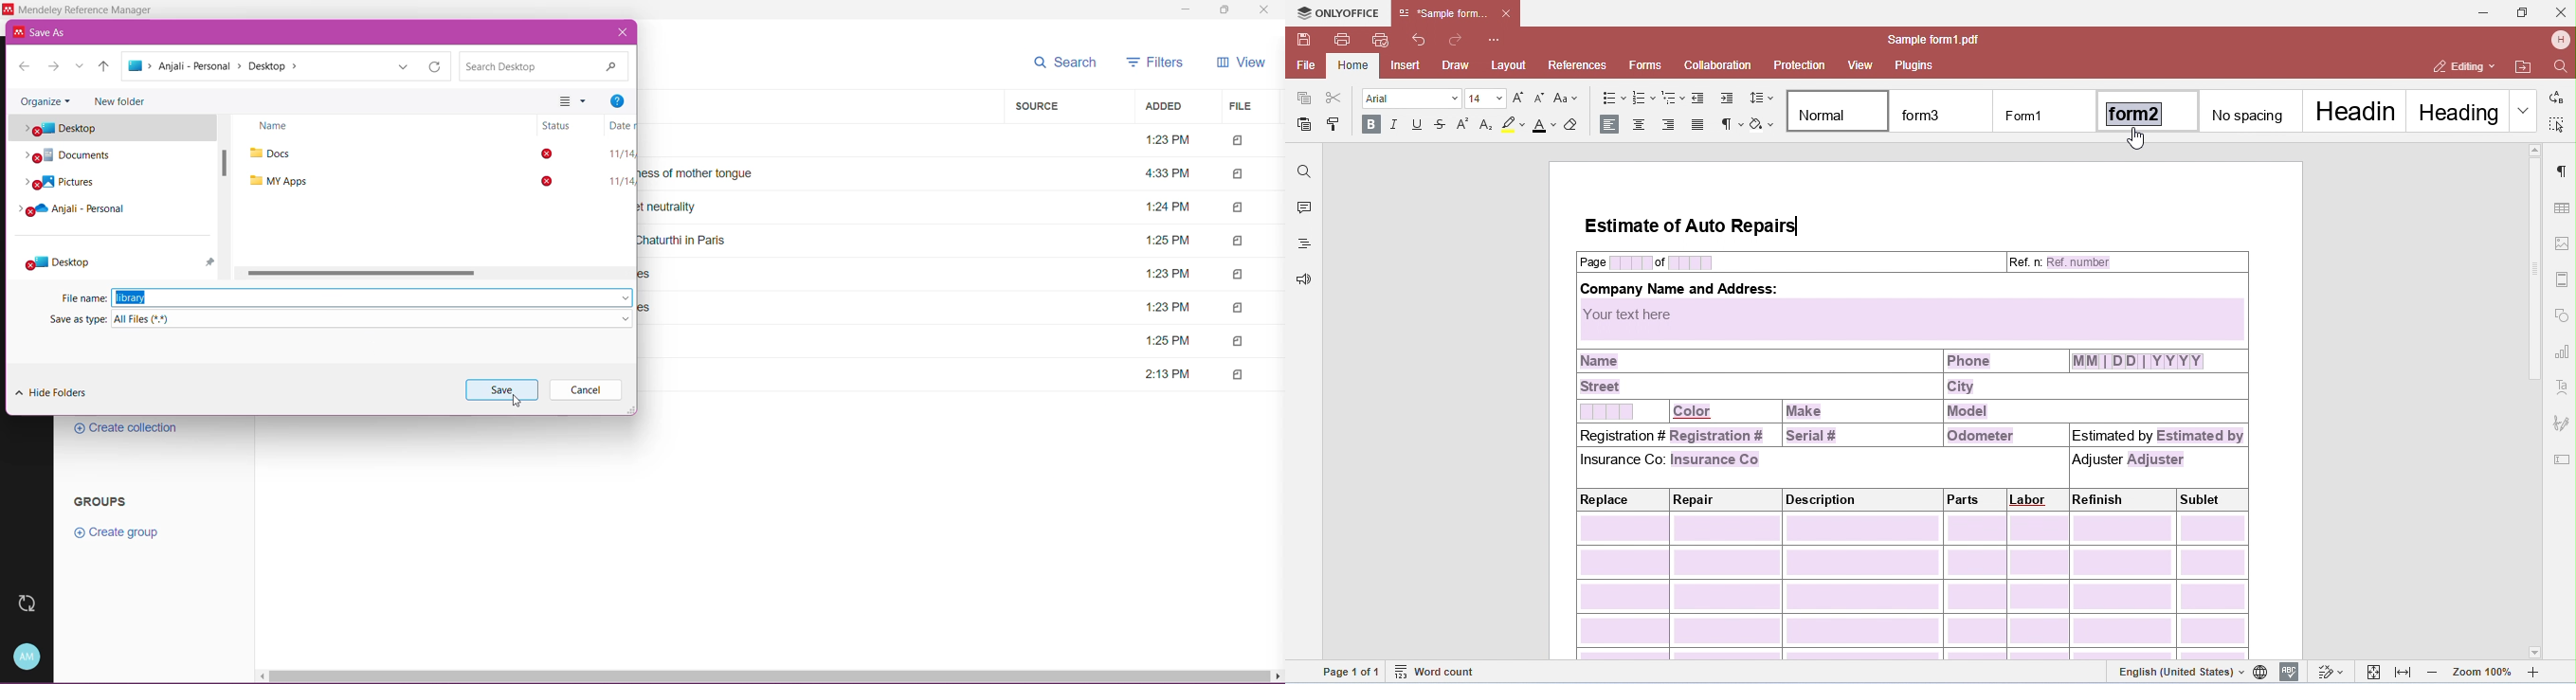  What do you see at coordinates (771, 677) in the screenshot?
I see `Horizontal Scroll Bar` at bounding box center [771, 677].